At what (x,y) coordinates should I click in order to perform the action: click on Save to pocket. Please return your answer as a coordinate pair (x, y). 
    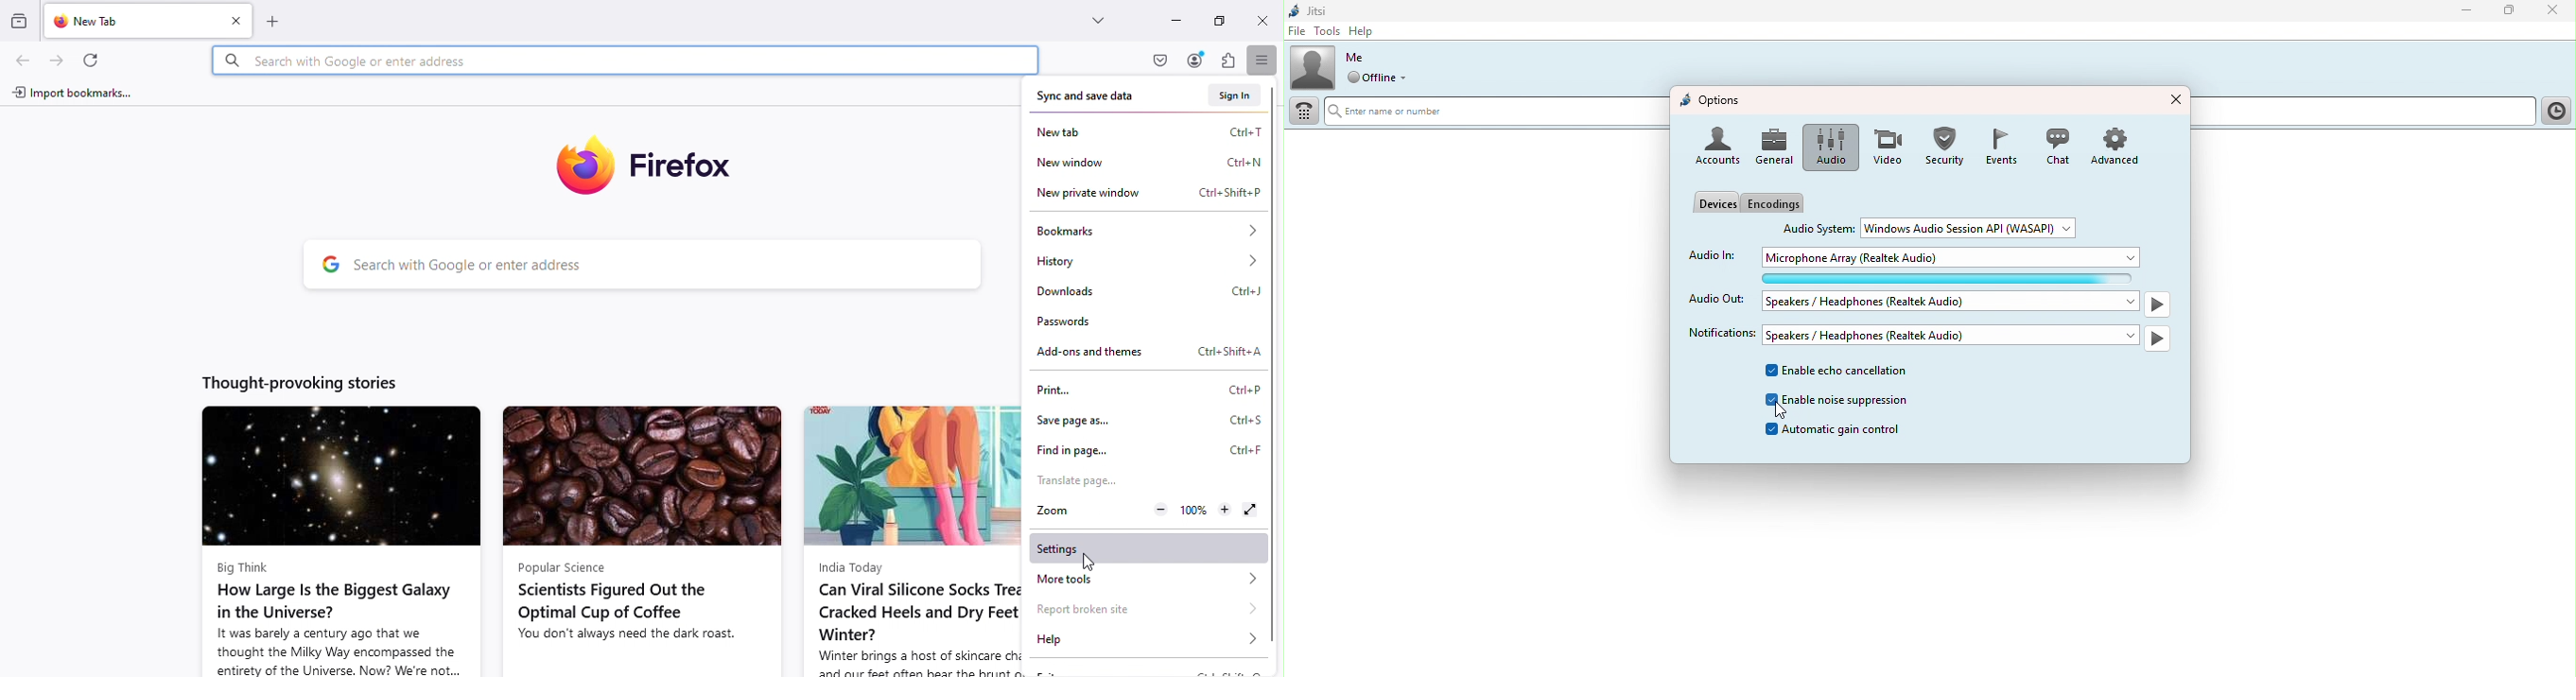
    Looking at the image, I should click on (1155, 59).